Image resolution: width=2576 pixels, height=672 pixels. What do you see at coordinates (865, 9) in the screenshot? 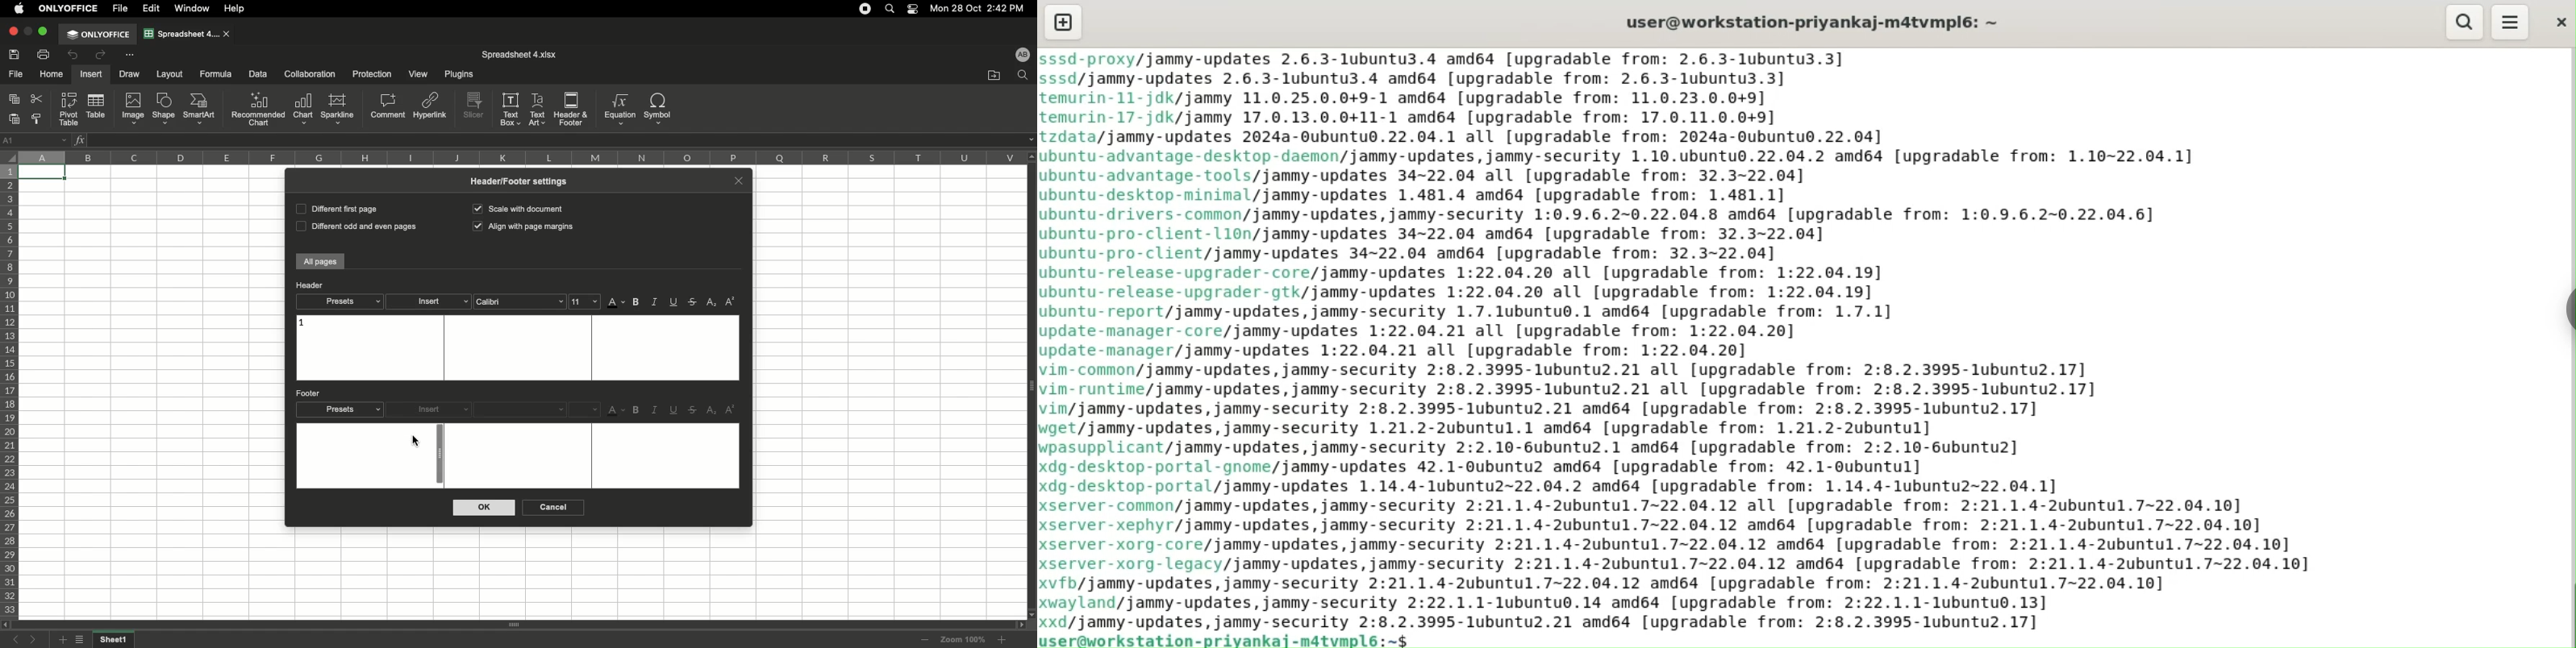
I see `Recording` at bounding box center [865, 9].